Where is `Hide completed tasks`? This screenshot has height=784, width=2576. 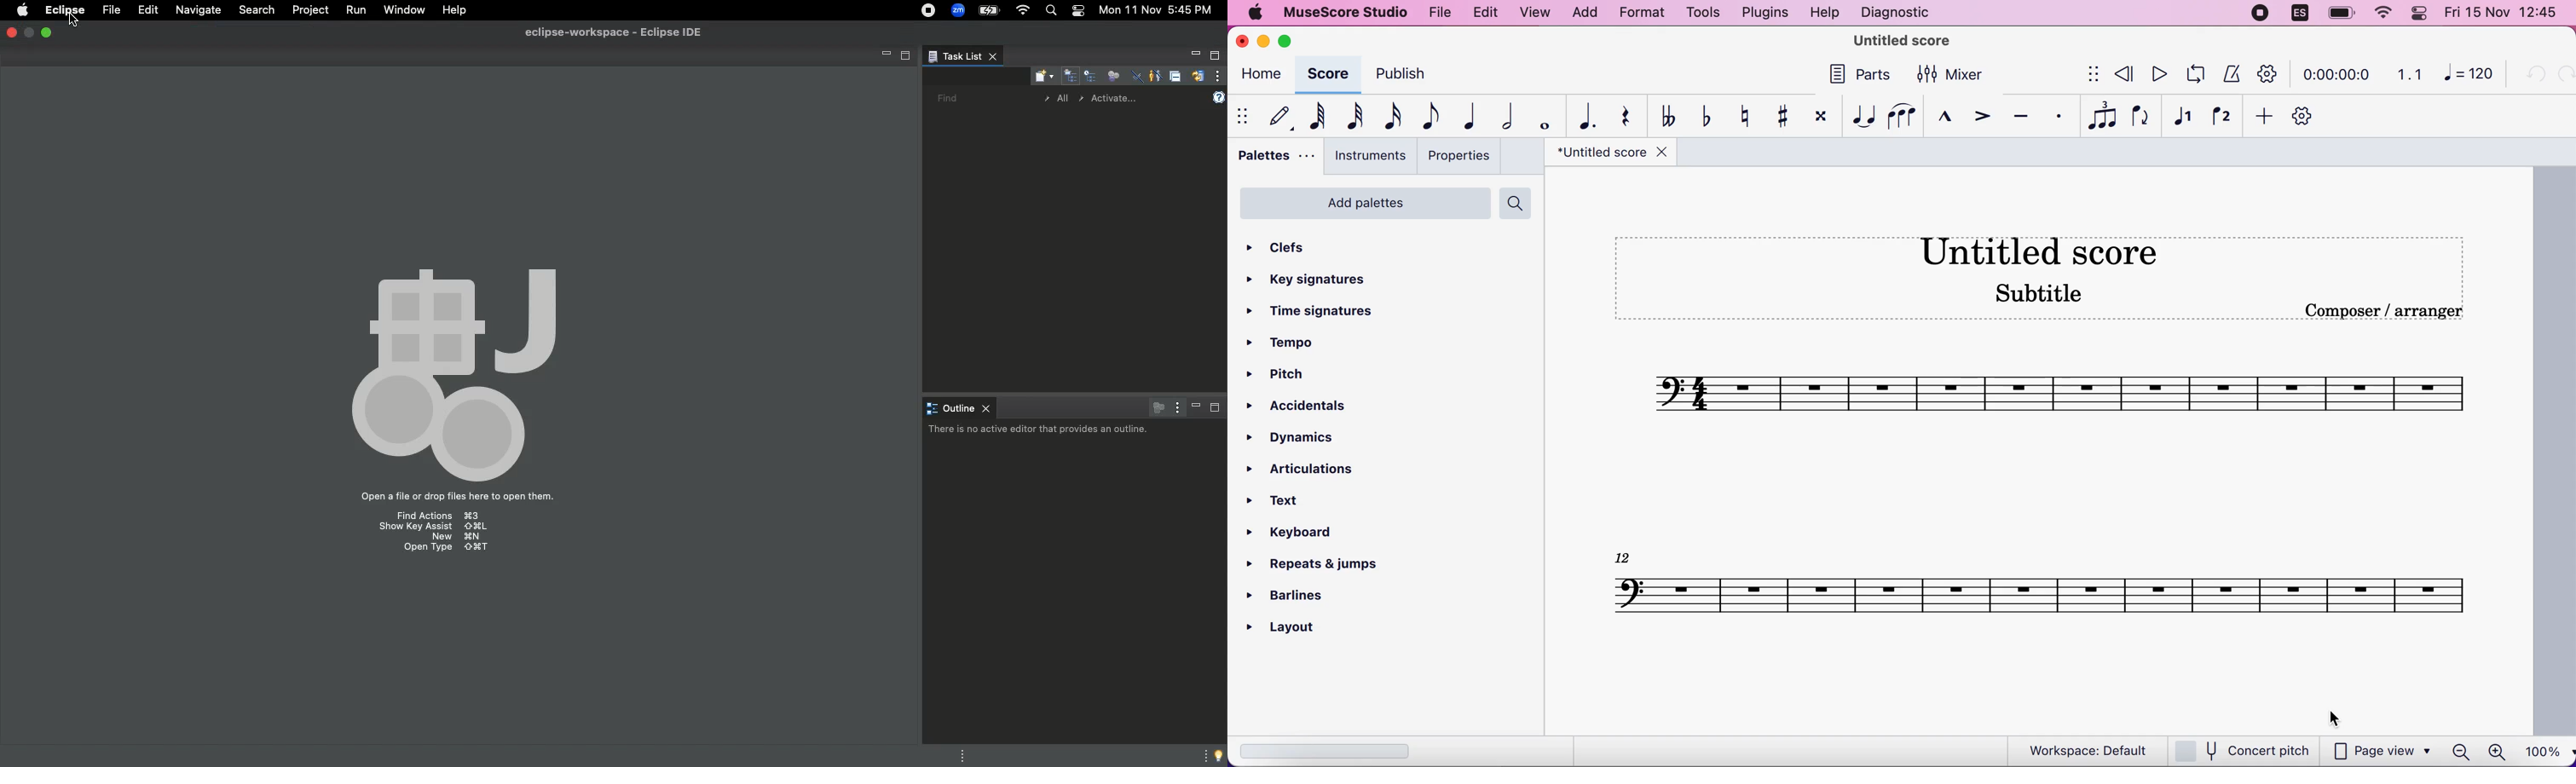
Hide completed tasks is located at coordinates (1134, 77).